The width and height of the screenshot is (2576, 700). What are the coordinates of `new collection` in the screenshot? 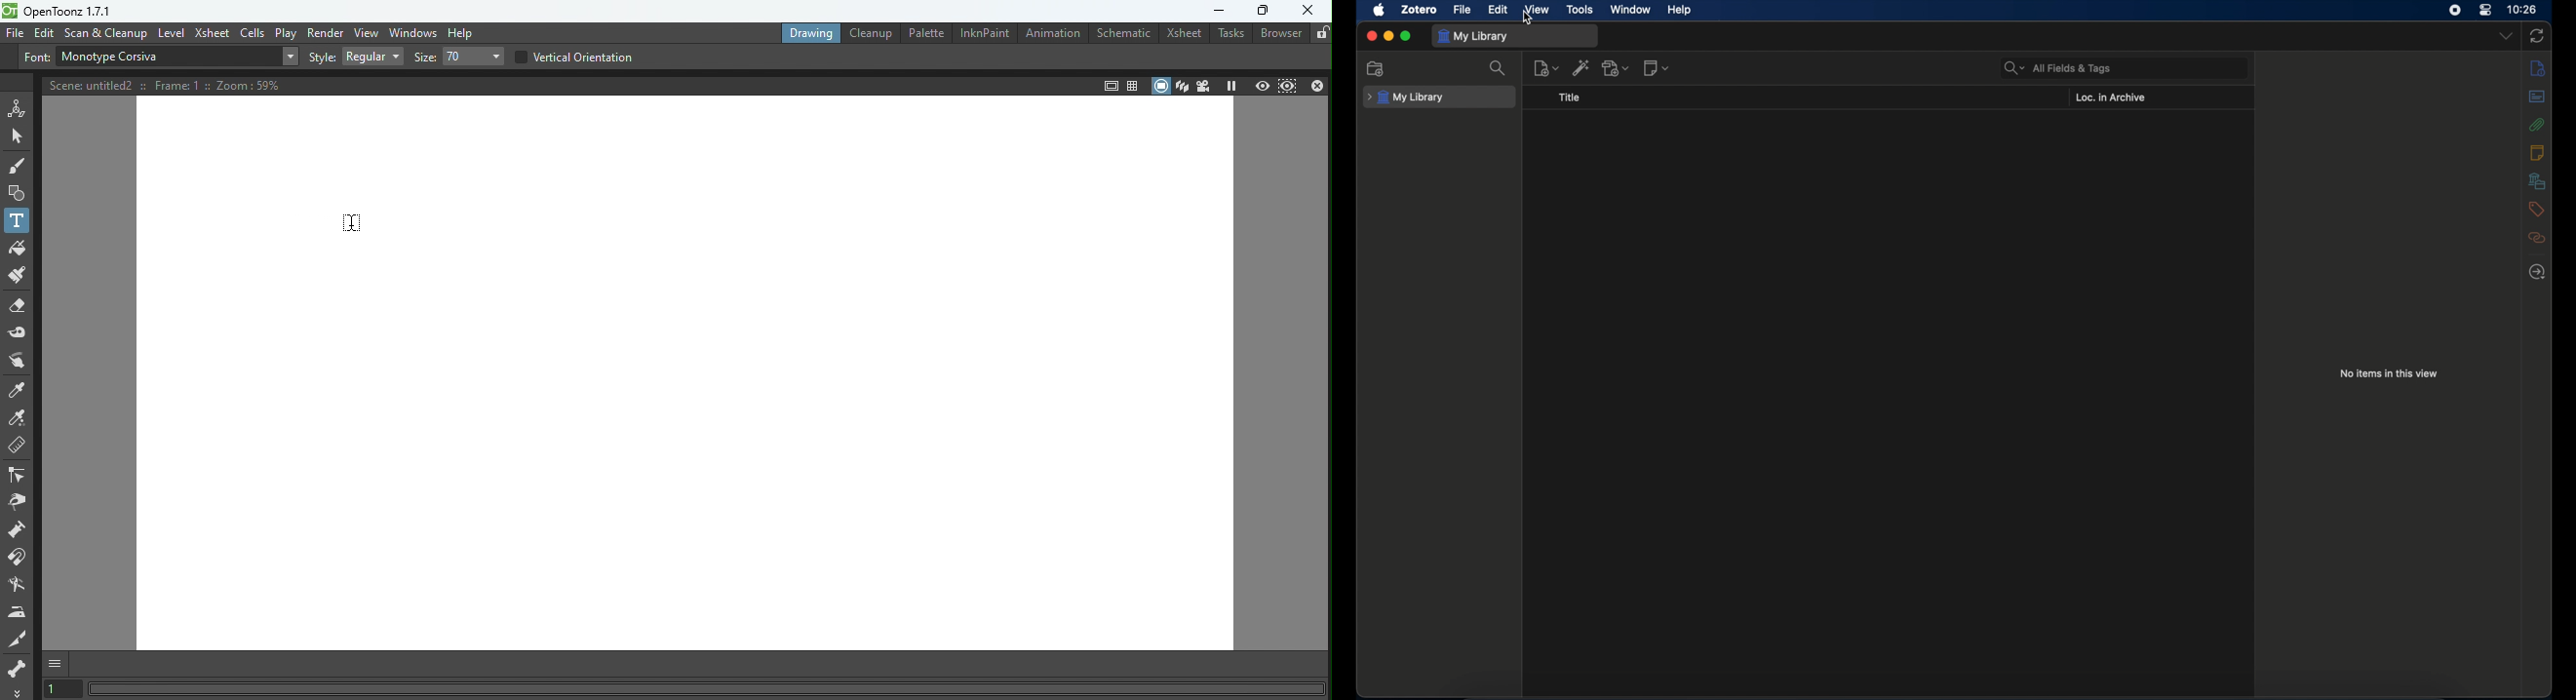 It's located at (1375, 68).